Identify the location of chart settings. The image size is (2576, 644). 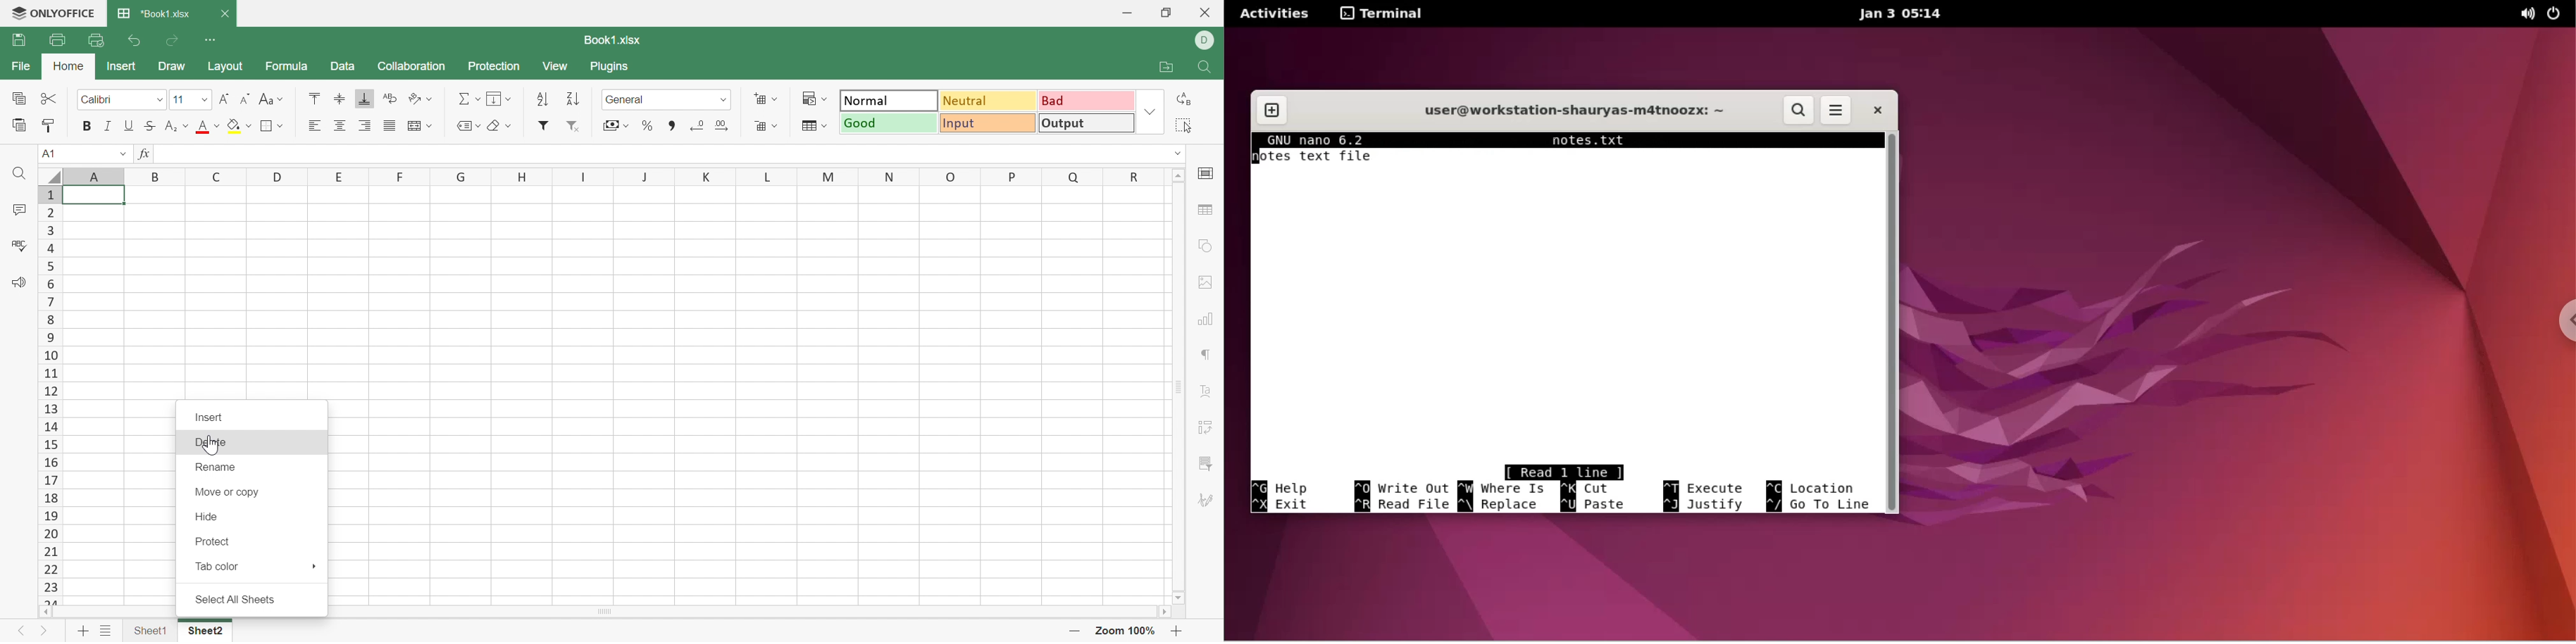
(1207, 318).